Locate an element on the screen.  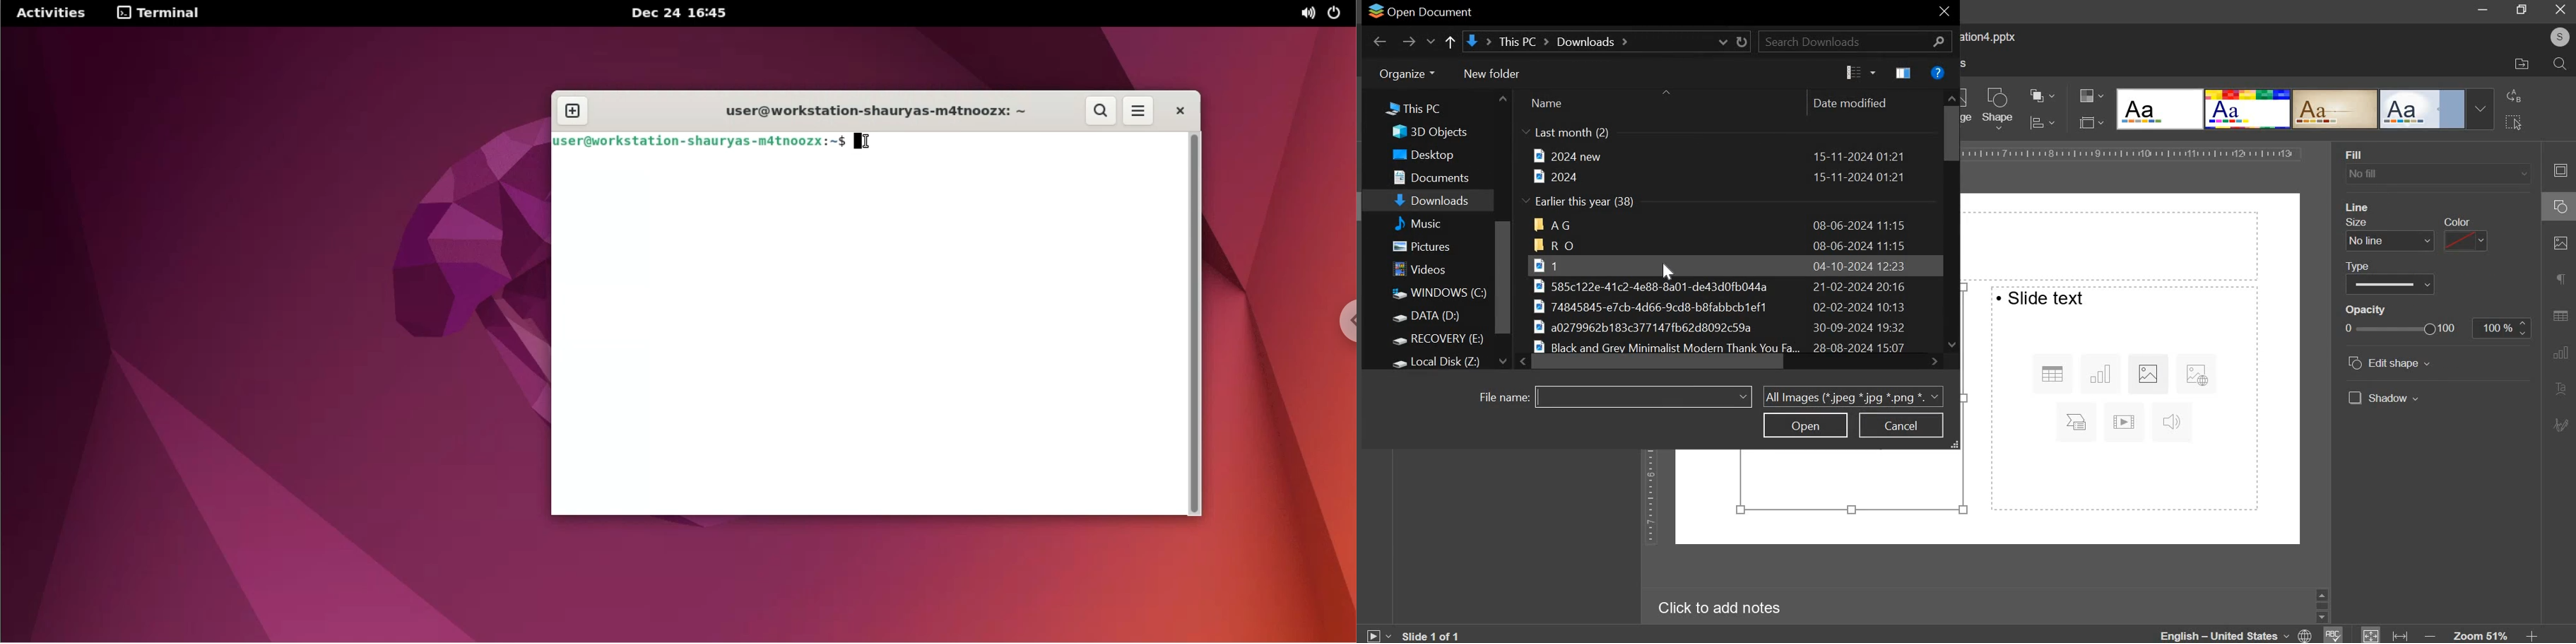
fit to window is located at coordinates (2371, 635).